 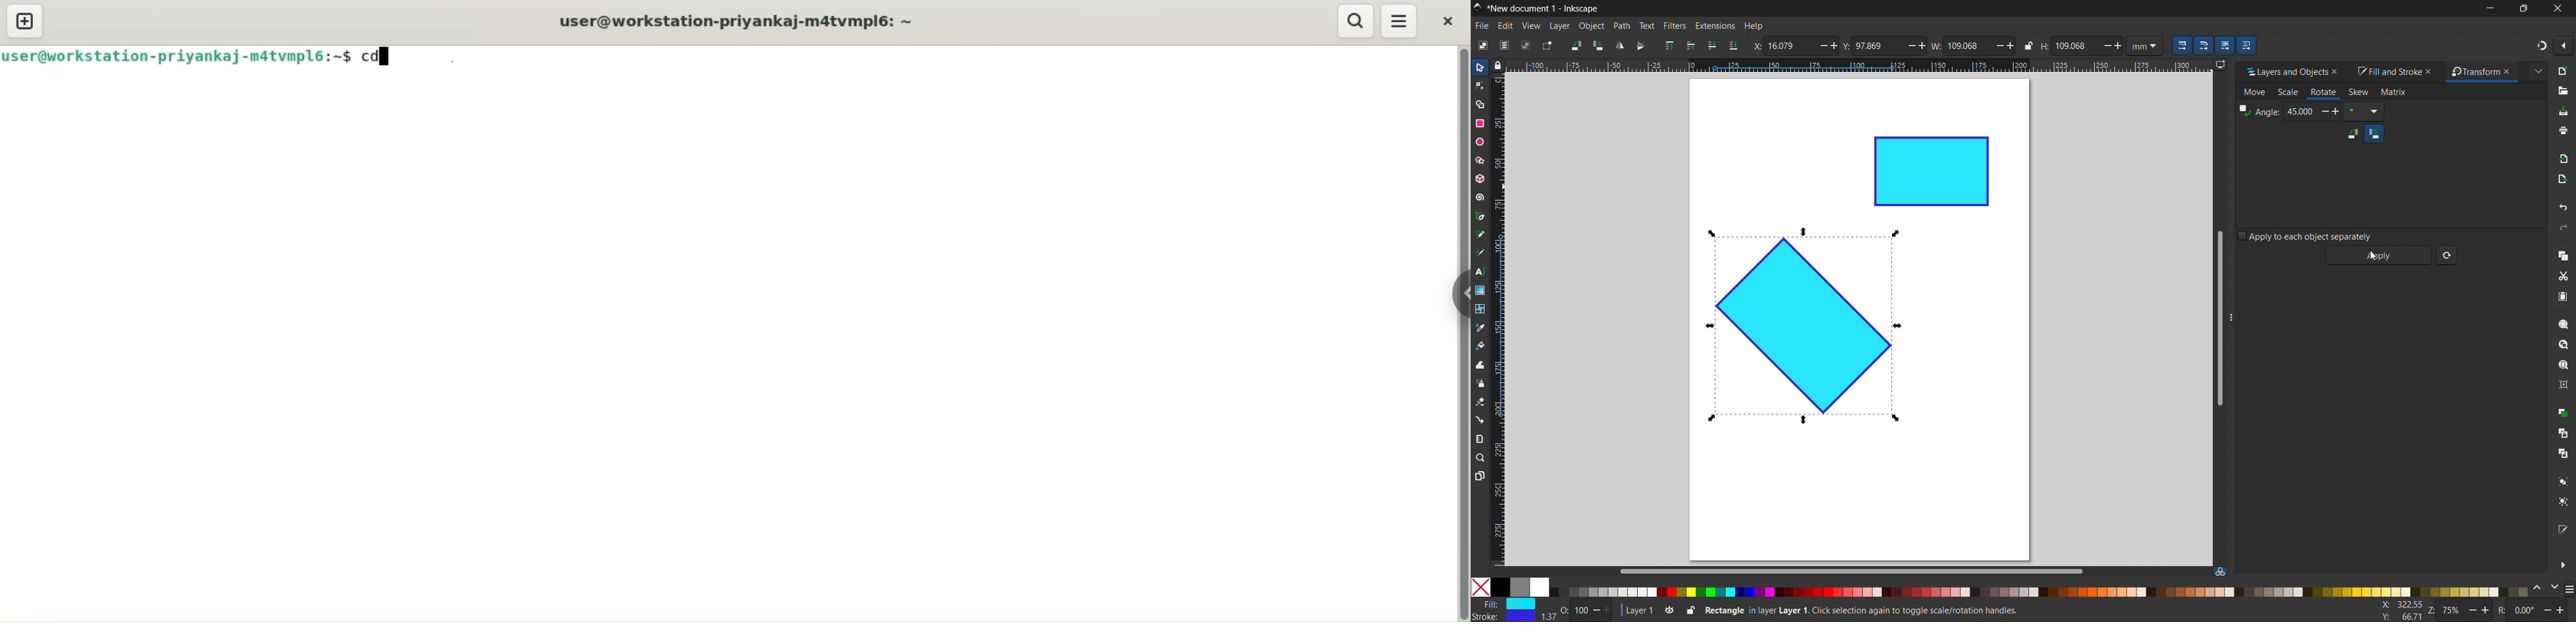 I want to click on vertical scrollbar, so click(x=2219, y=317).